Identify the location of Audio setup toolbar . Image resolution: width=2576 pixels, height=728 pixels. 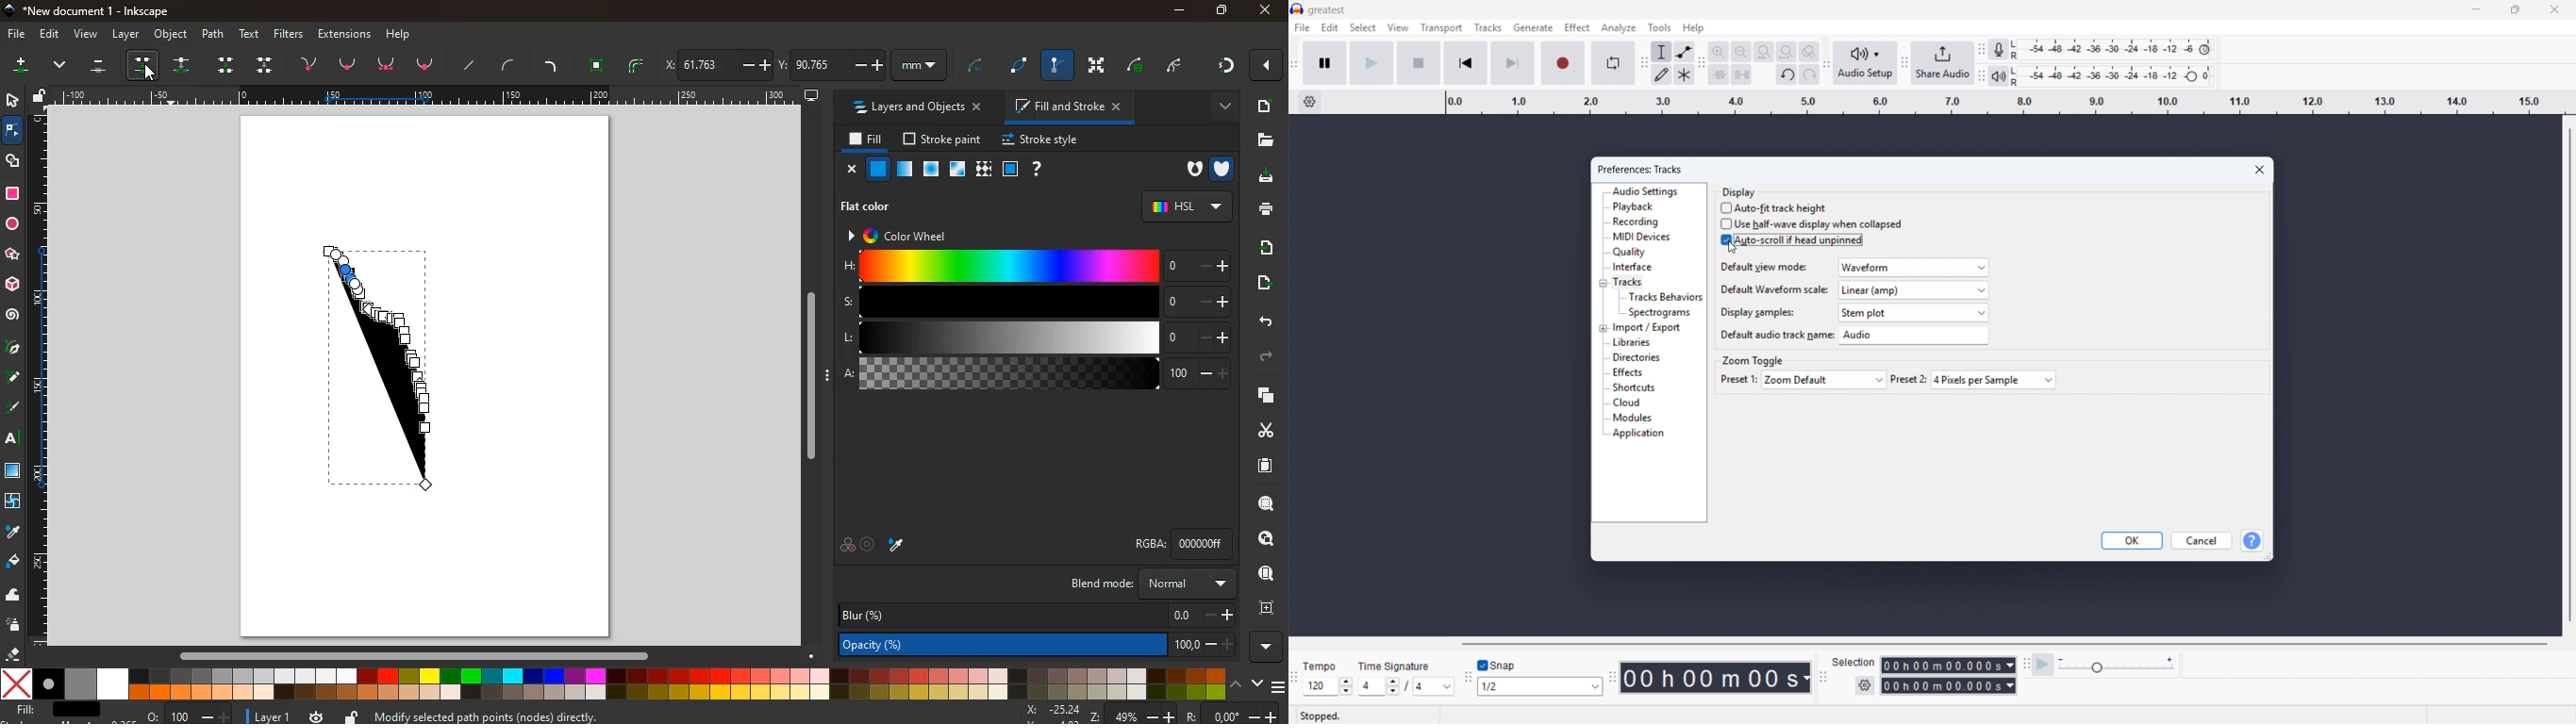
(1827, 64).